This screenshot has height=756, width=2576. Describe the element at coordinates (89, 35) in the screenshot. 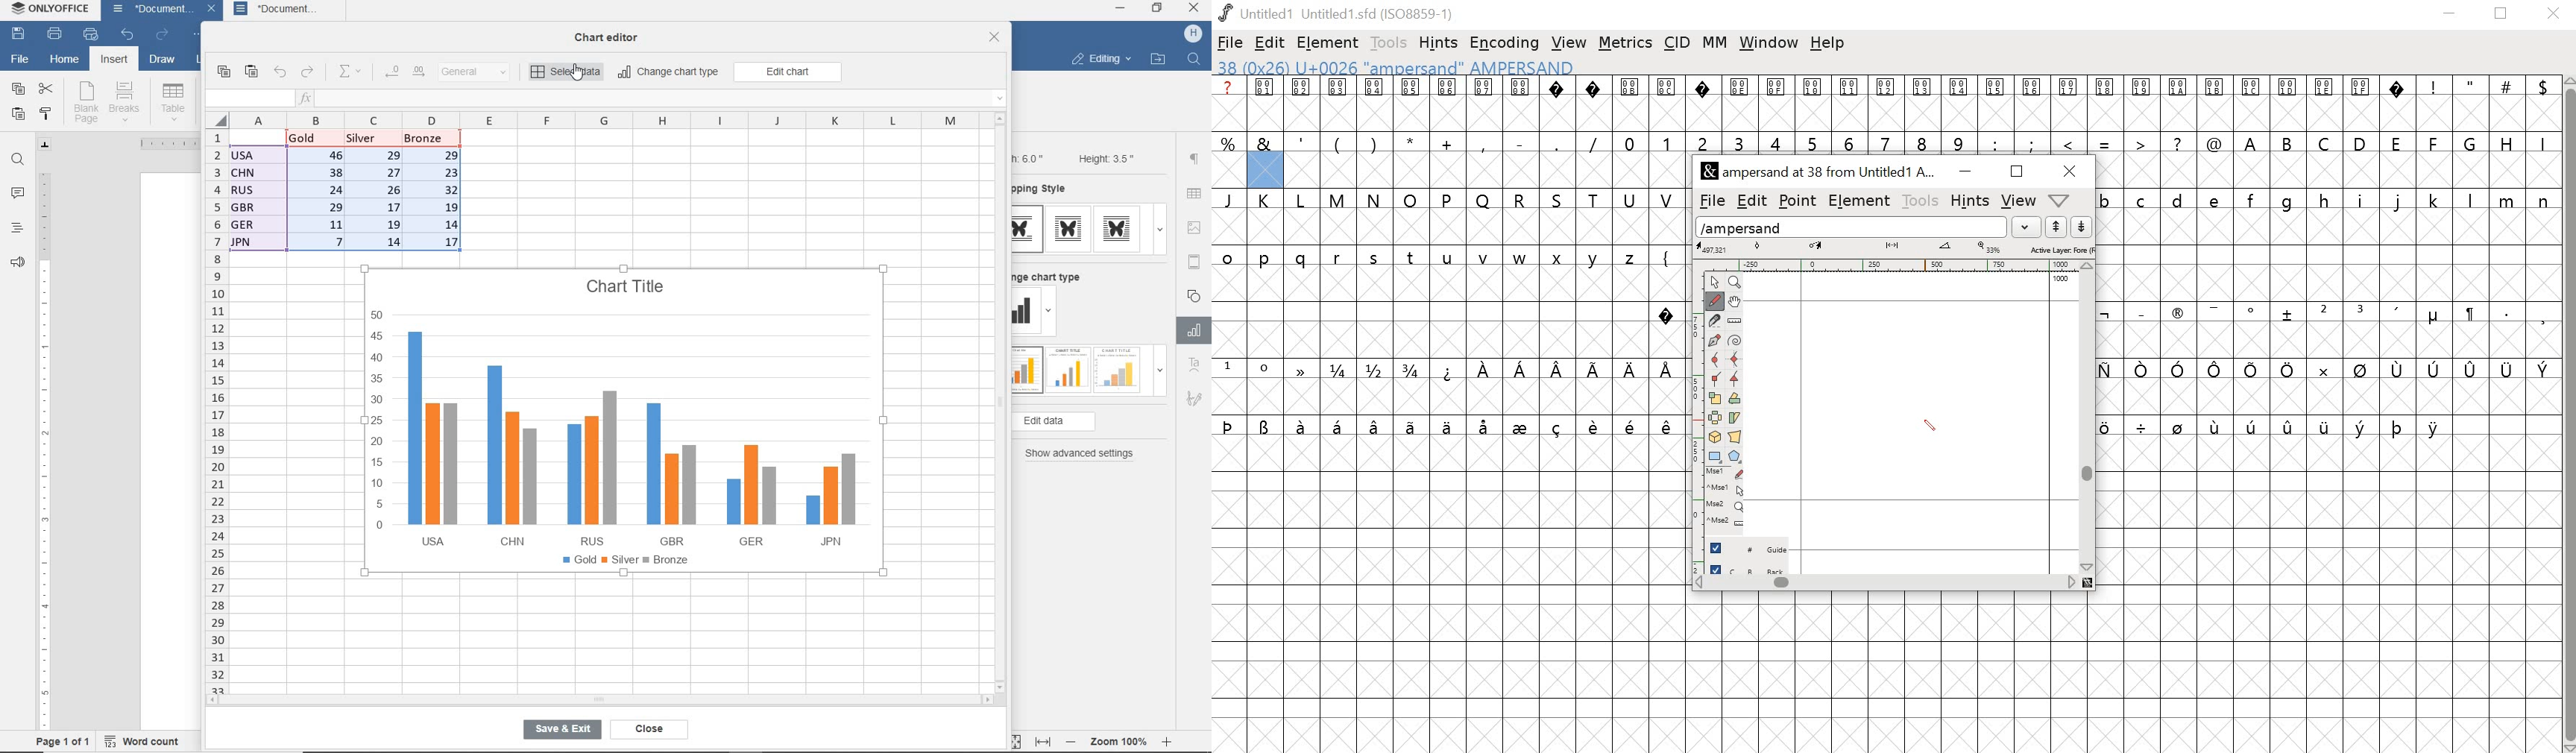

I see `quick print` at that location.